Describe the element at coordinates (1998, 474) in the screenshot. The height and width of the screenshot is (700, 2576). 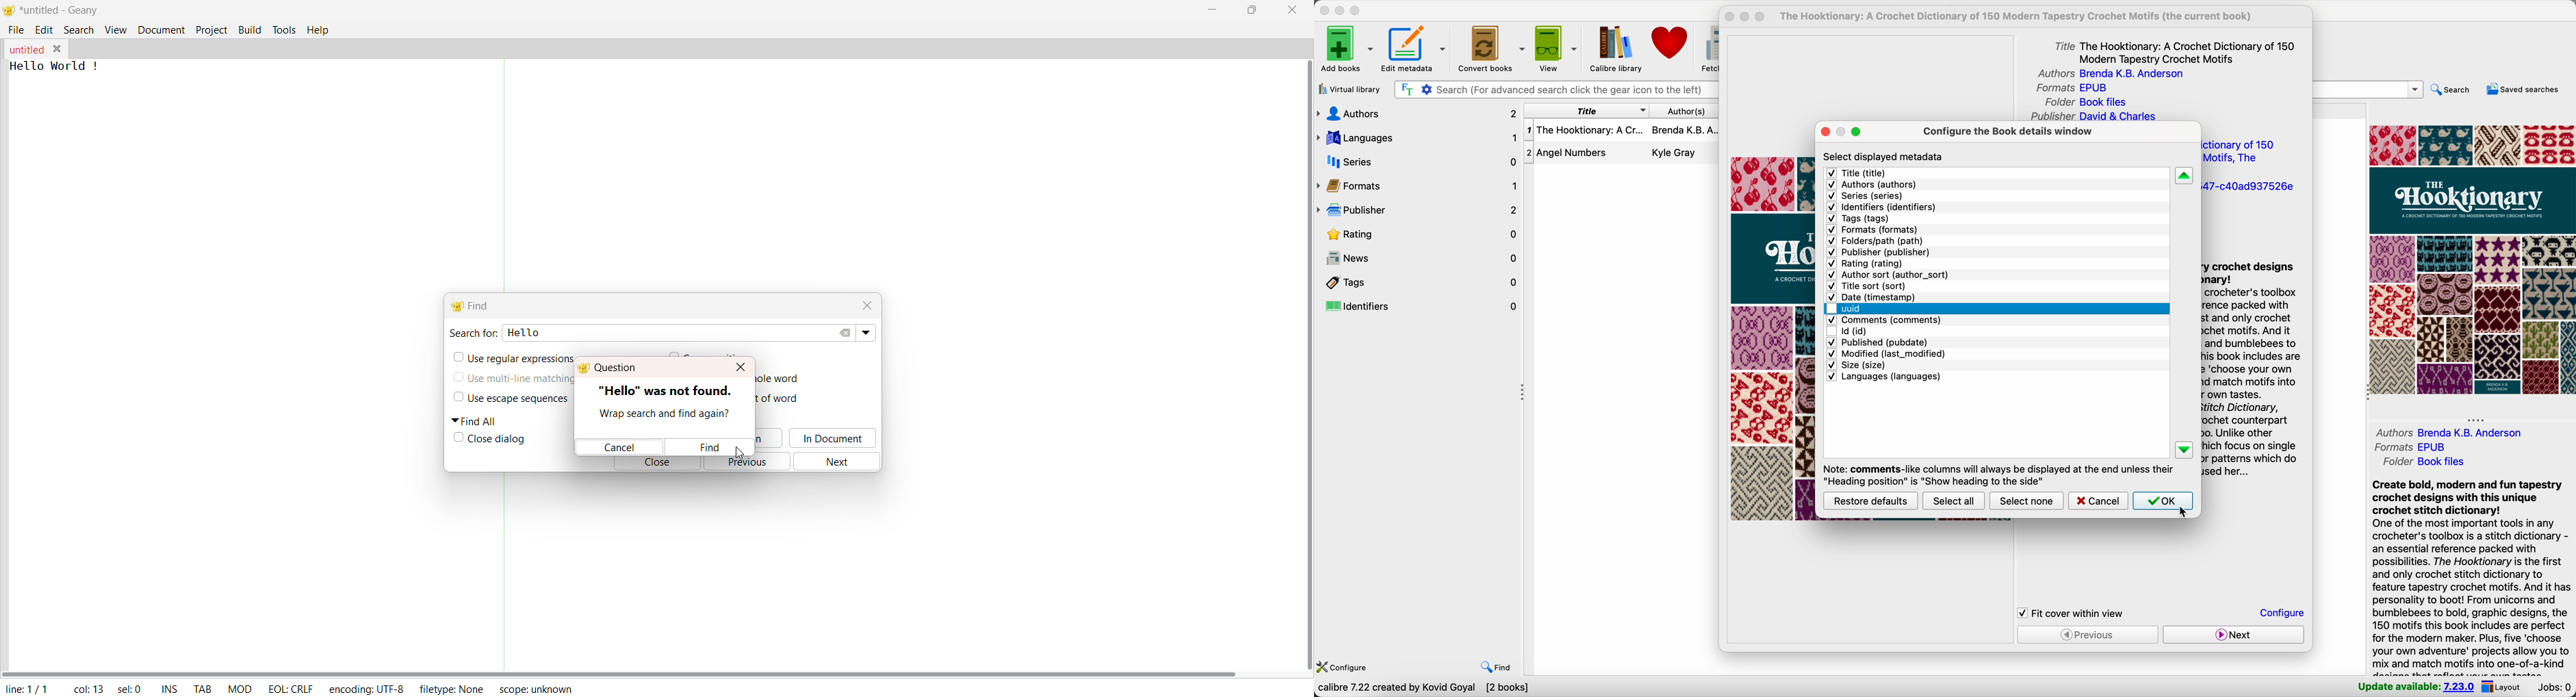
I see `note` at that location.